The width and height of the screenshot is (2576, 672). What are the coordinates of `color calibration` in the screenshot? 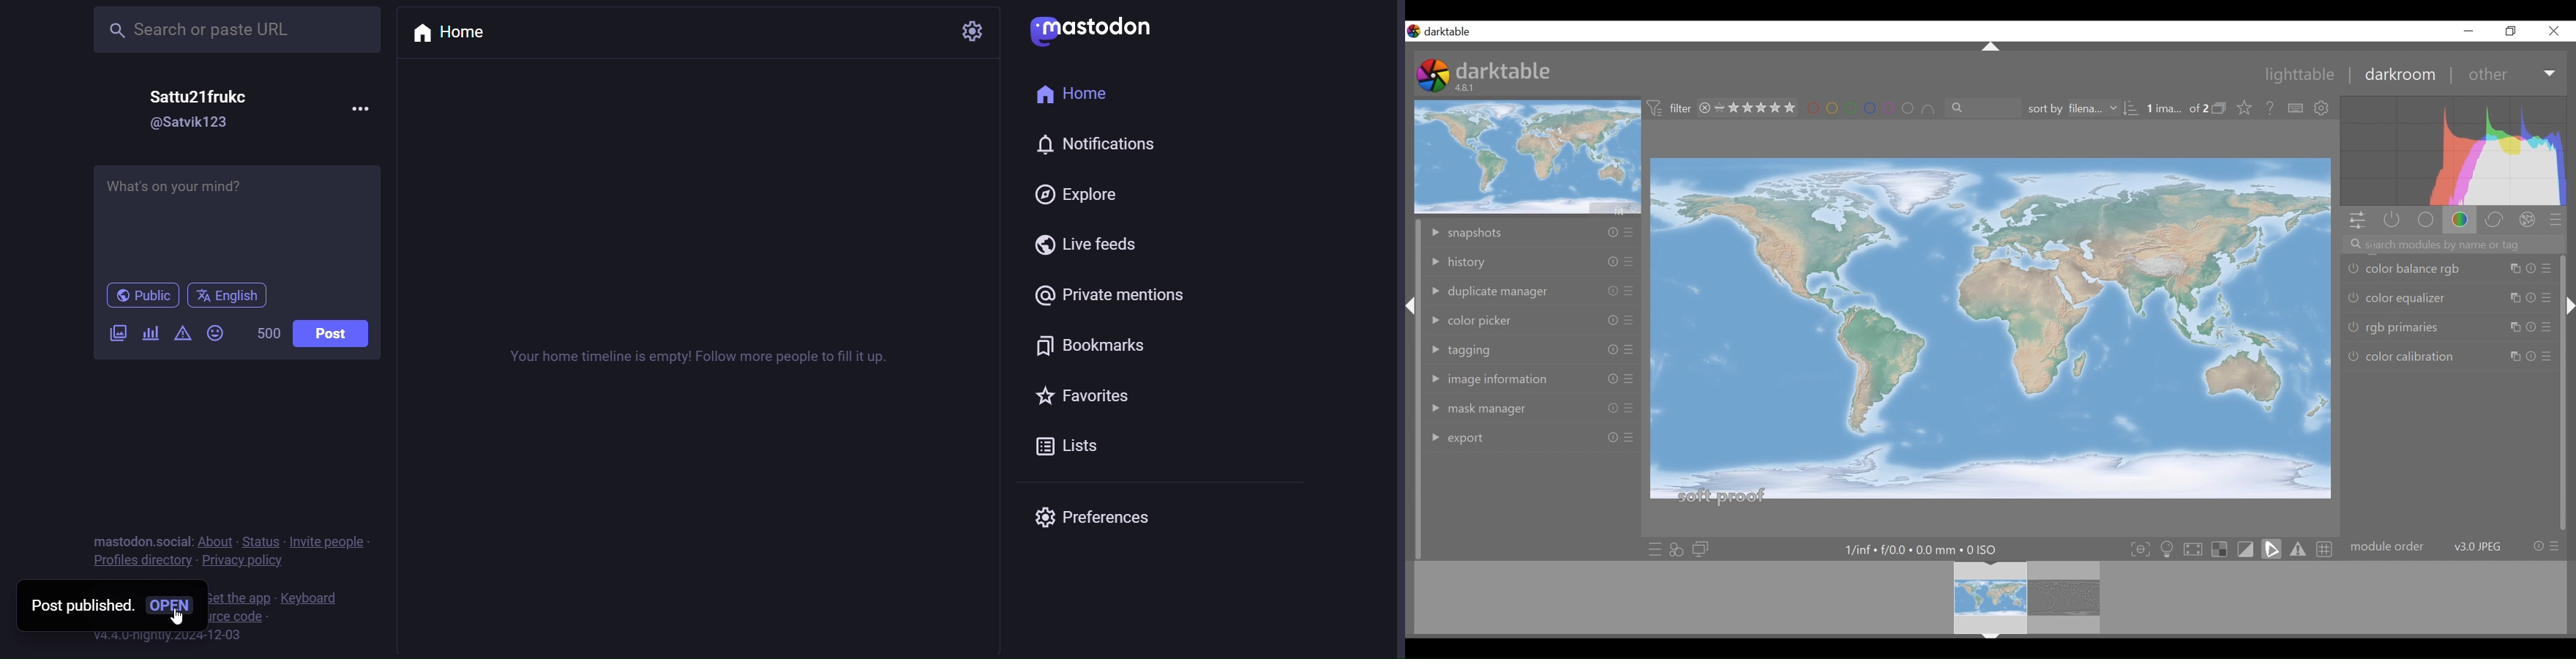 It's located at (2450, 355).